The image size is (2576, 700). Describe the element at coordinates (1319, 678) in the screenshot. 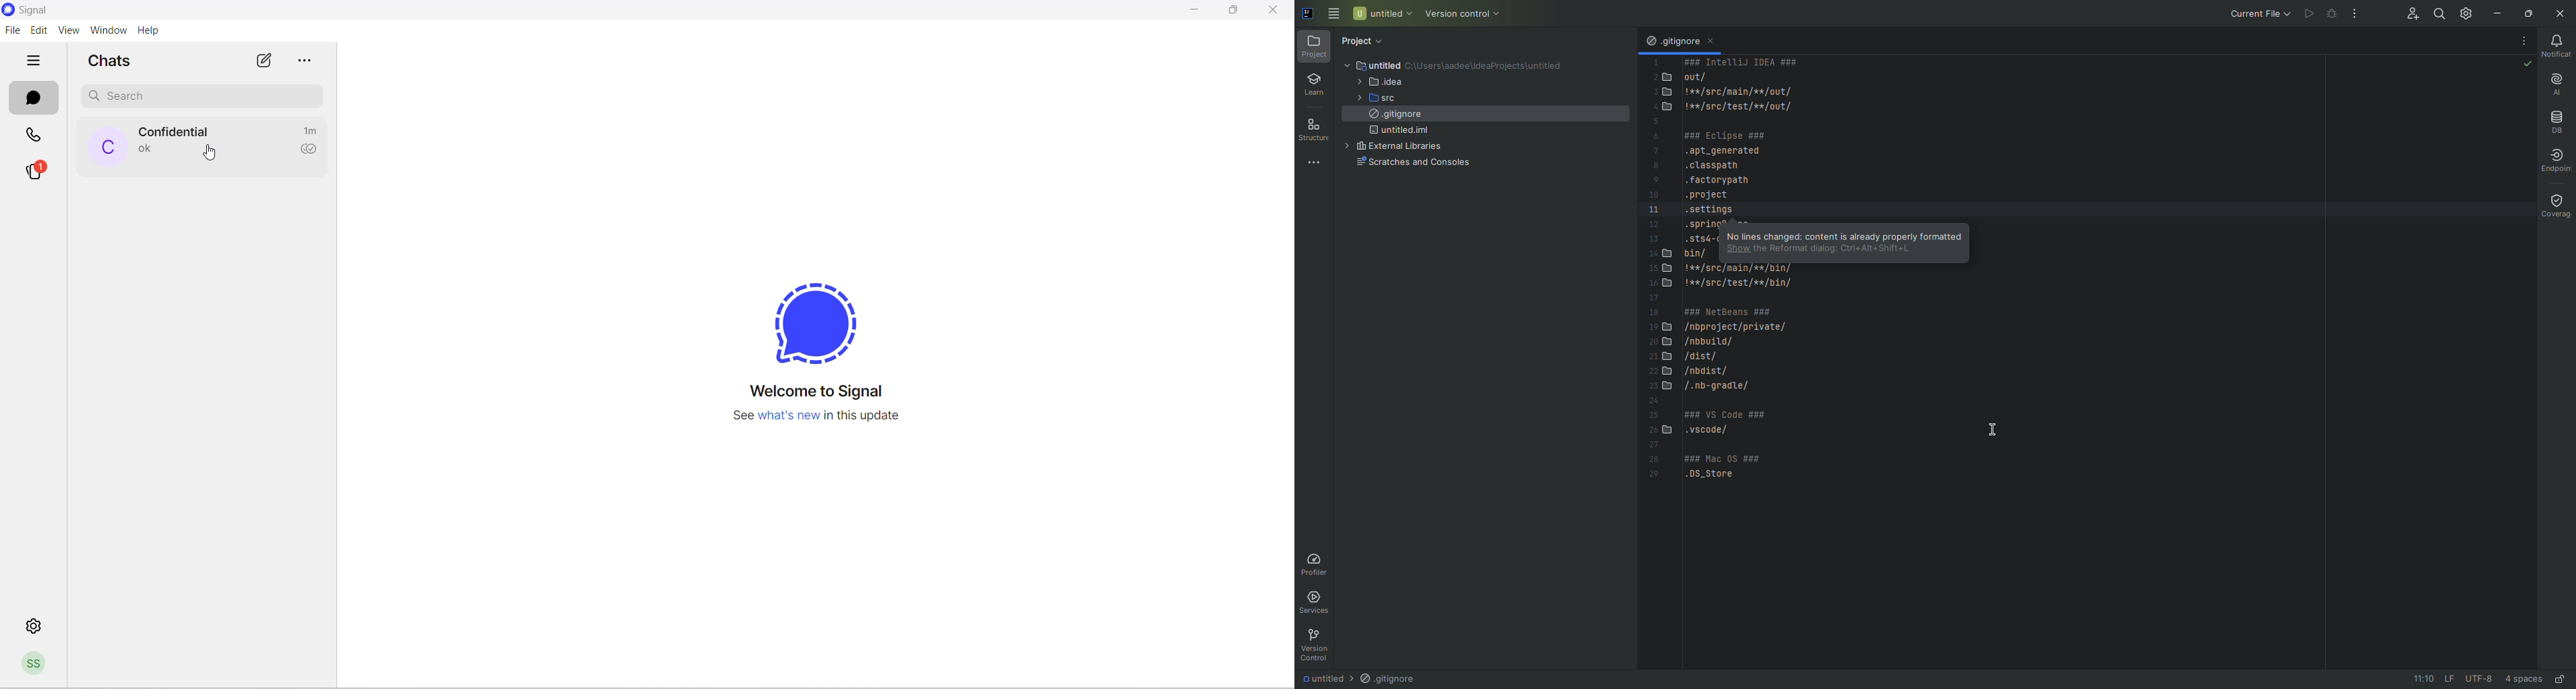

I see `Untitled` at that location.